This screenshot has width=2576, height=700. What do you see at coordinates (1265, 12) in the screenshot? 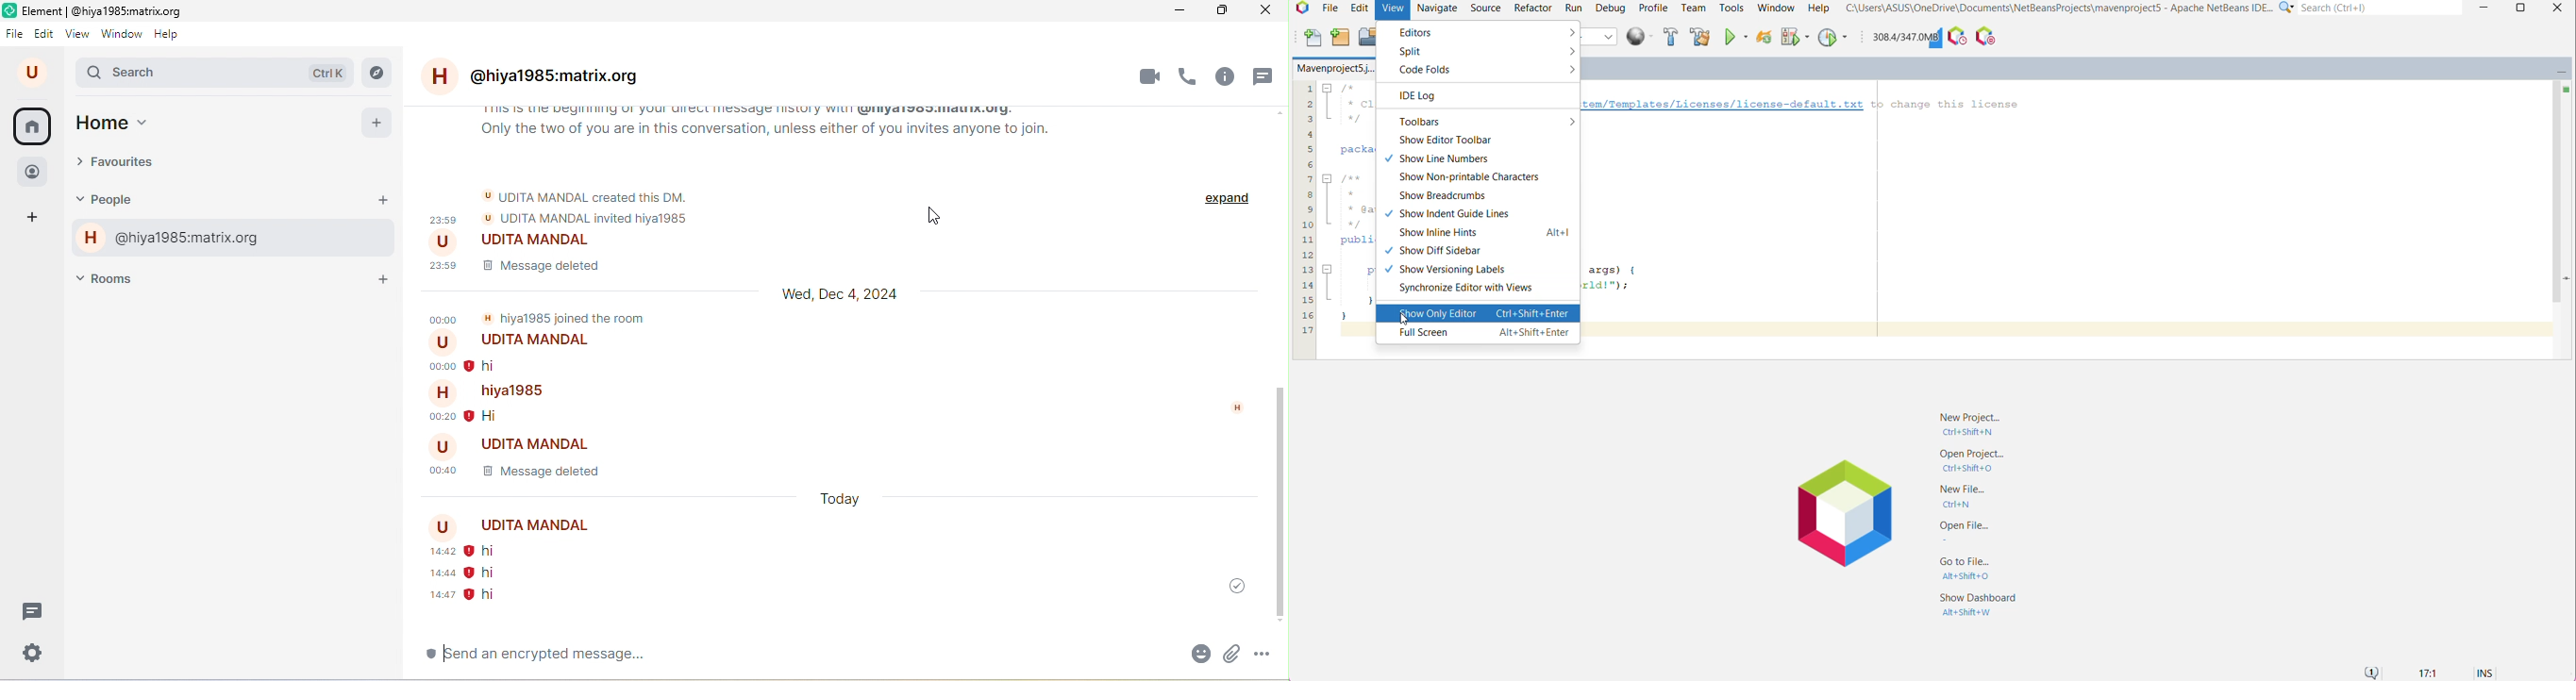
I see `close` at bounding box center [1265, 12].